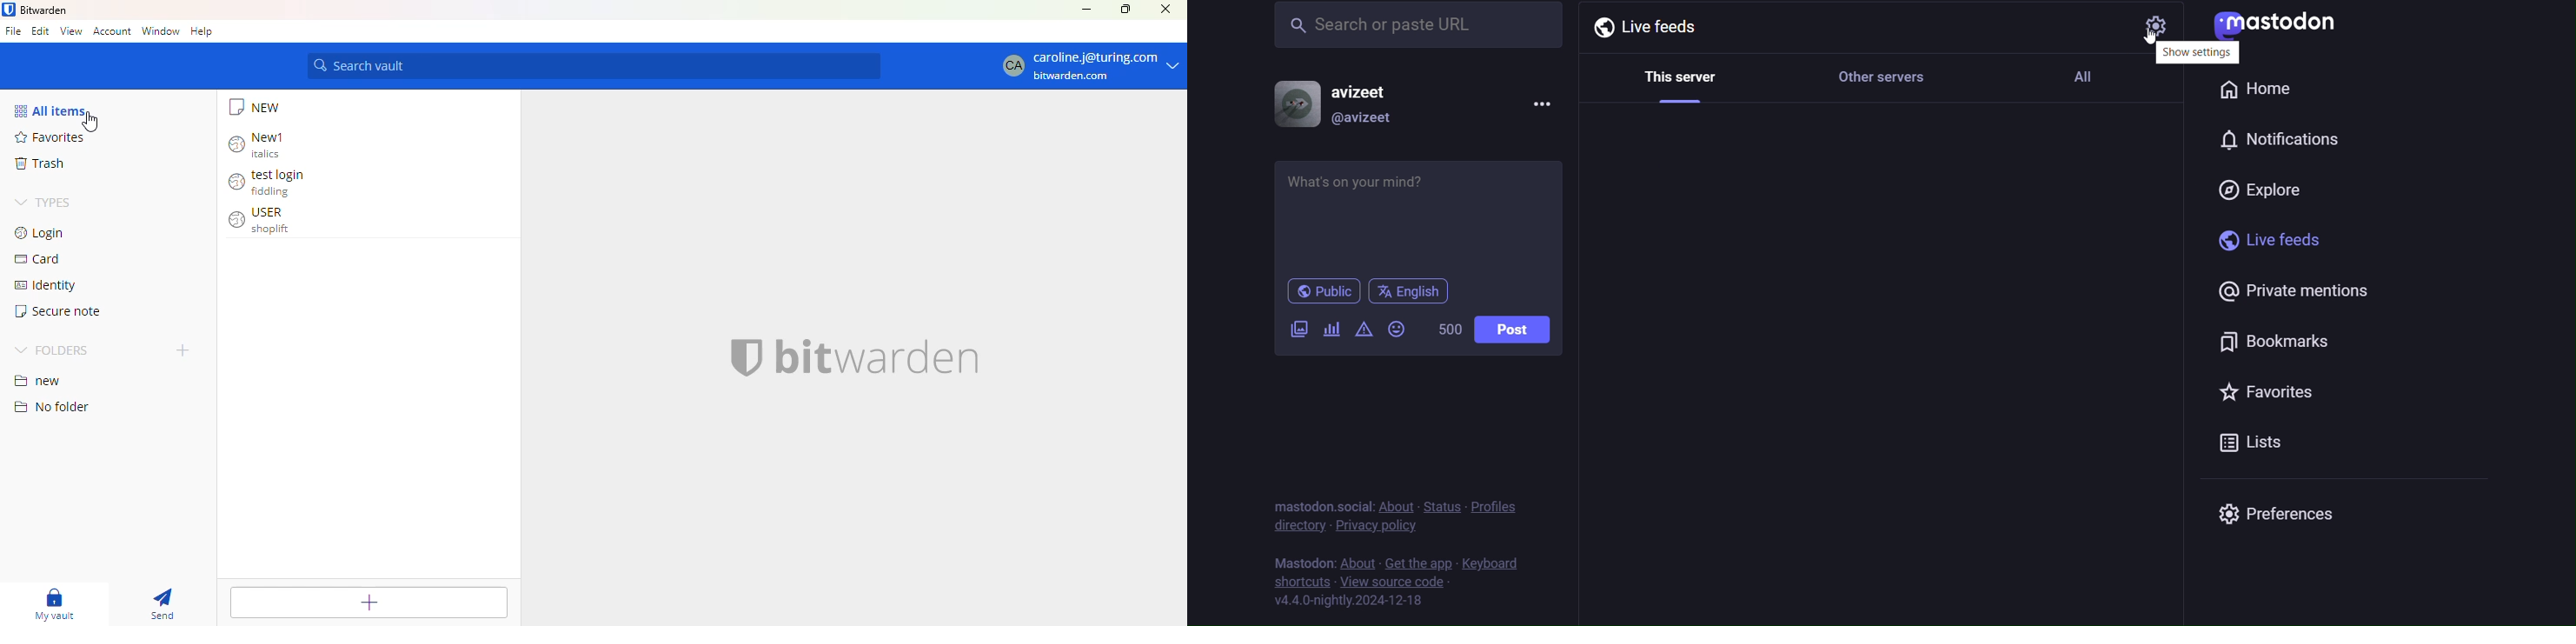 This screenshot has height=644, width=2576. What do you see at coordinates (201, 32) in the screenshot?
I see `help` at bounding box center [201, 32].